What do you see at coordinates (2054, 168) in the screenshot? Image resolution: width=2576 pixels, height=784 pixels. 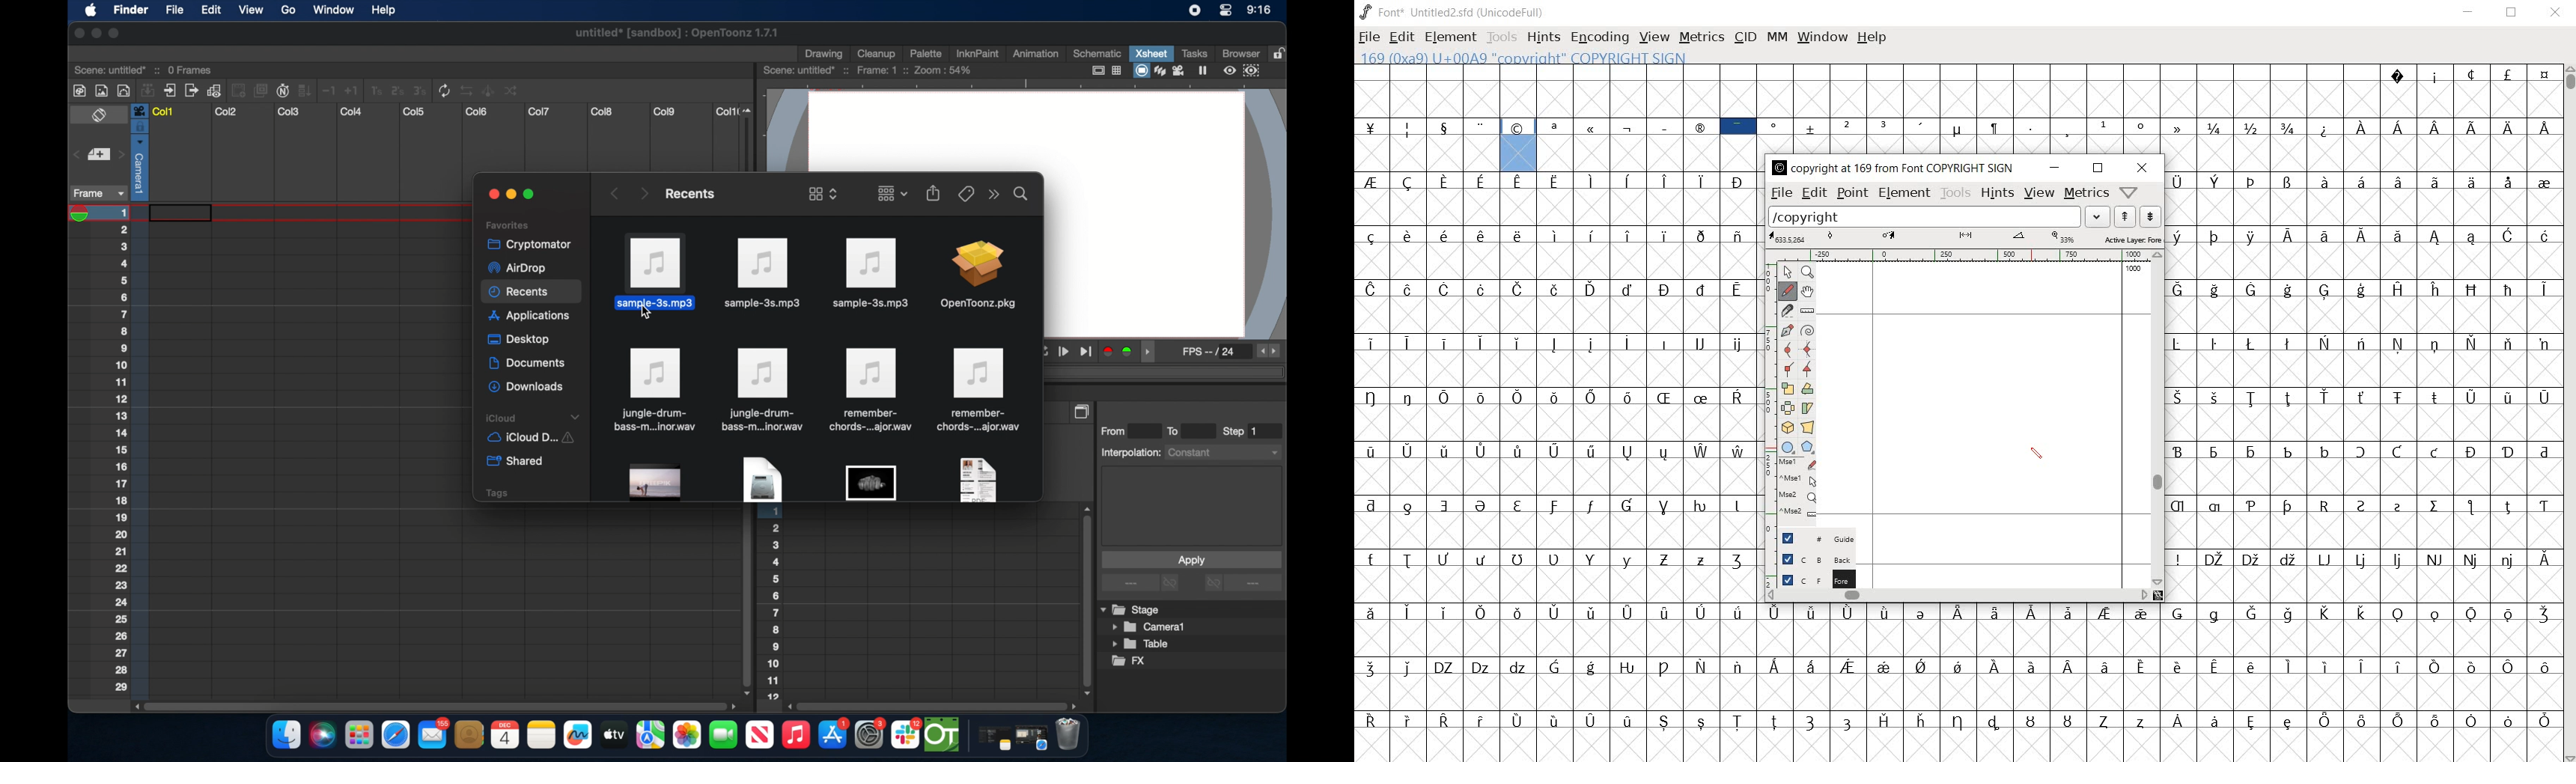 I see `minimize` at bounding box center [2054, 168].